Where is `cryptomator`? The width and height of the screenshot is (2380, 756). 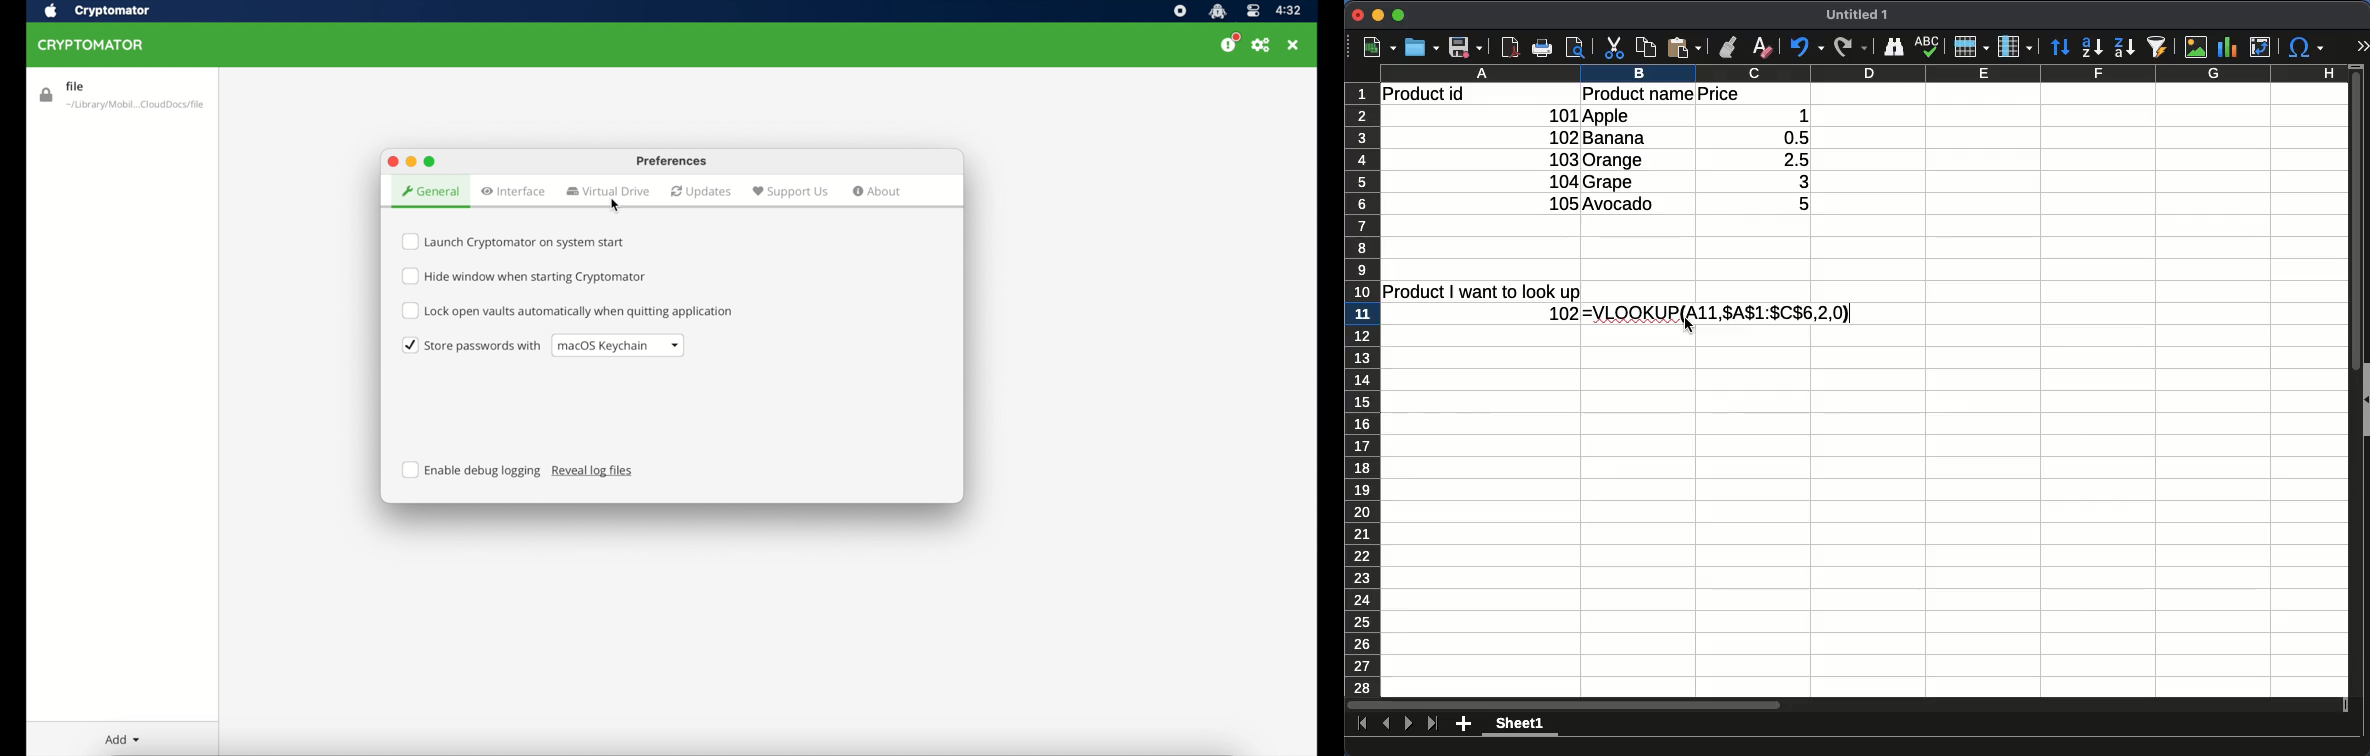
cryptomator is located at coordinates (112, 11).